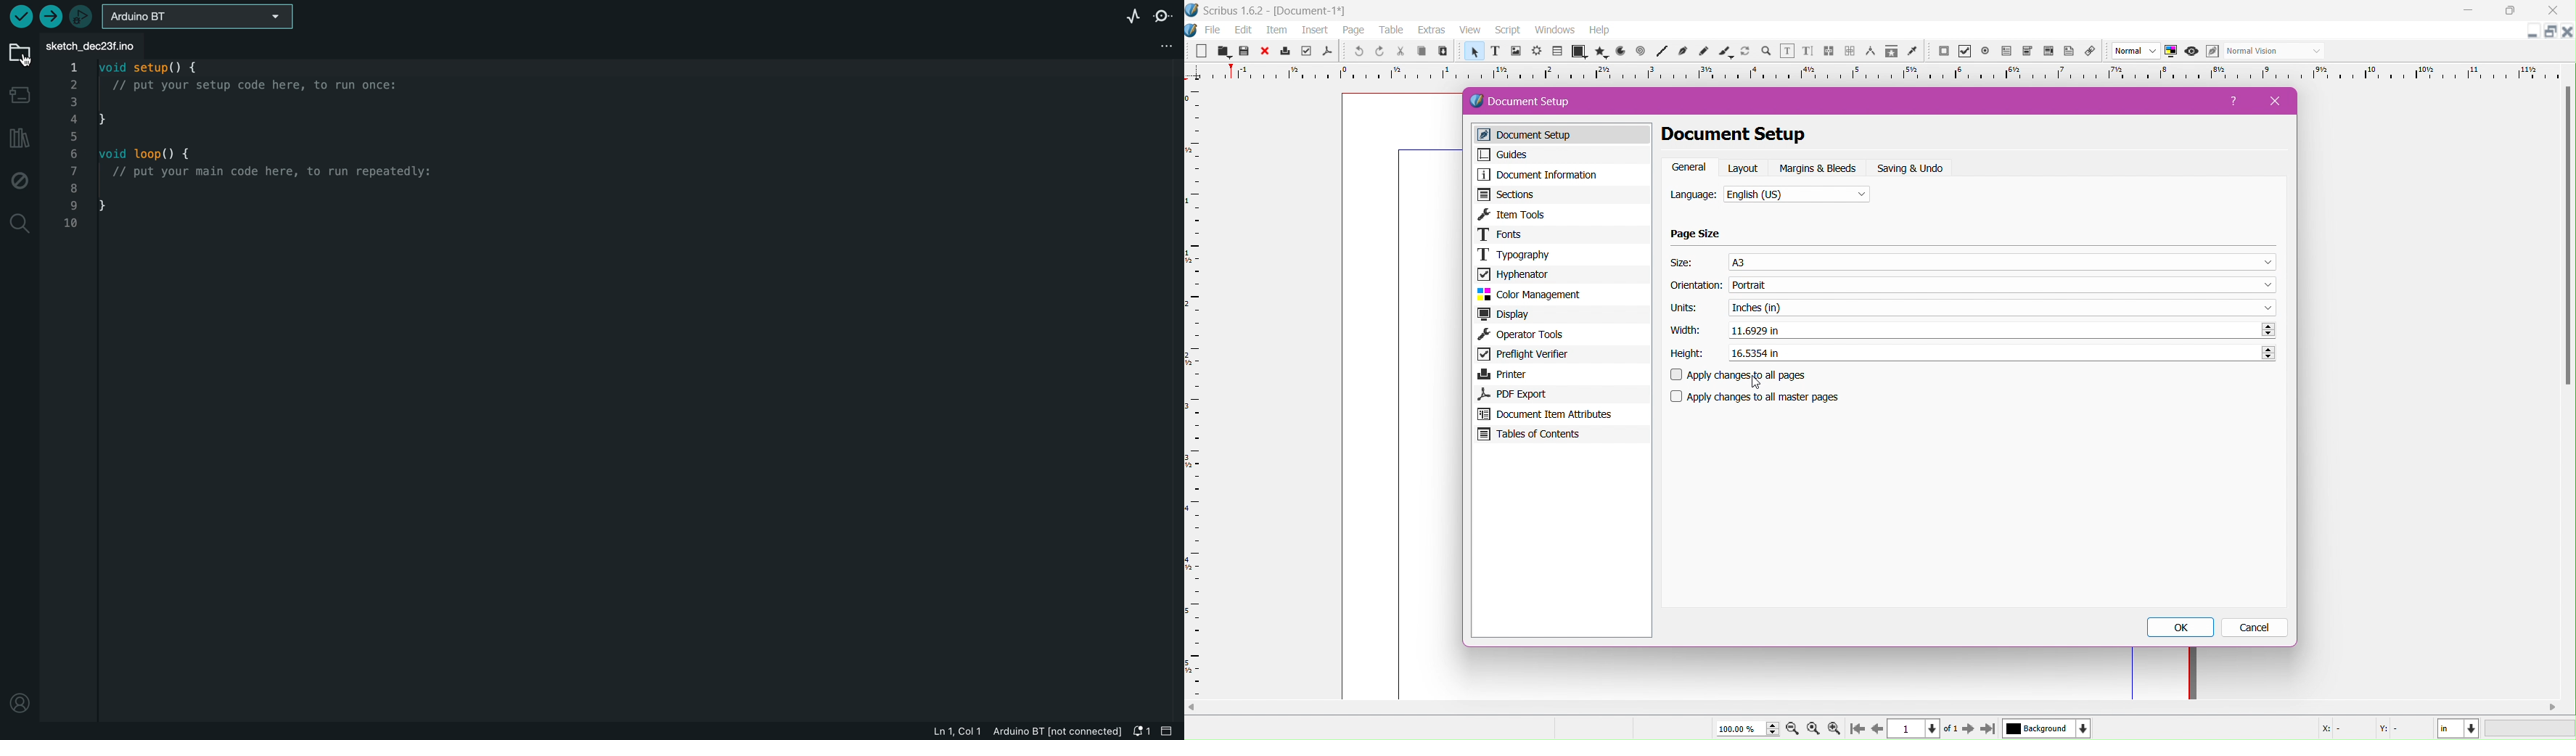 This screenshot has height=756, width=2576. What do you see at coordinates (2515, 11) in the screenshot?
I see `maximize` at bounding box center [2515, 11].